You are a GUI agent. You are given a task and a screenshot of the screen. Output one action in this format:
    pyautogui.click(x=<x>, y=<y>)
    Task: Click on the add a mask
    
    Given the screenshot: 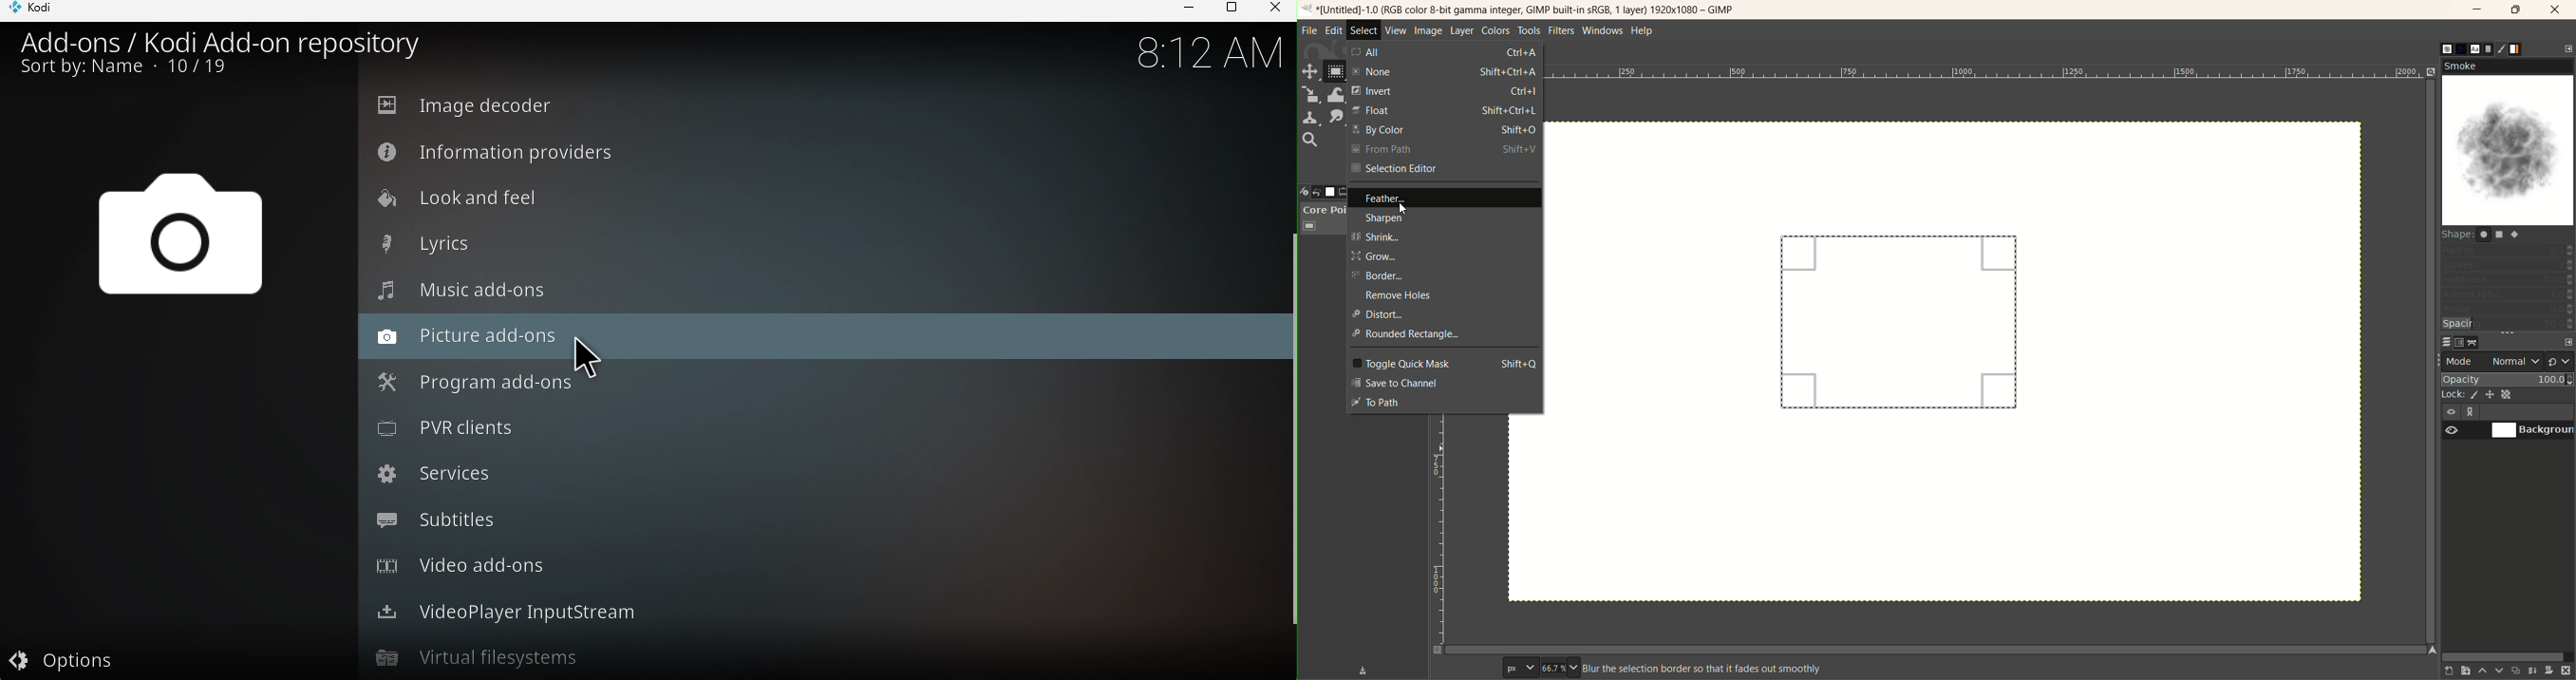 What is the action you would take?
    pyautogui.click(x=2549, y=672)
    